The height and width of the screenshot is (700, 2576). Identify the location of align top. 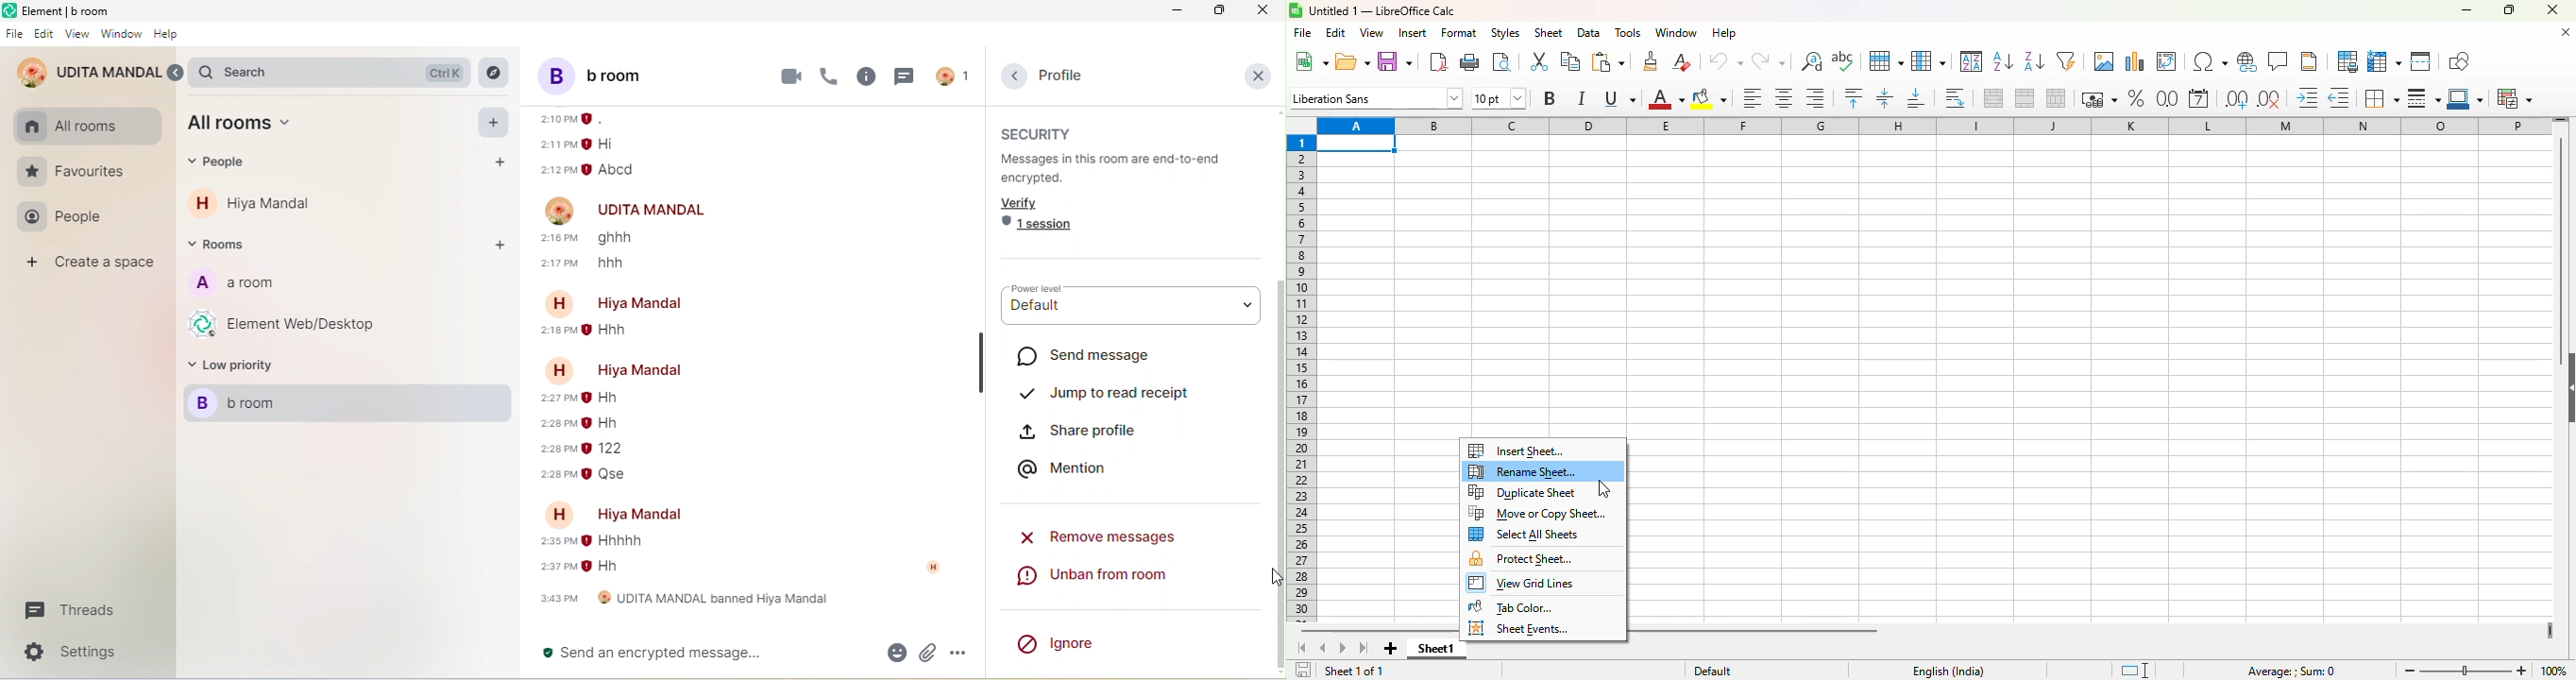
(1853, 96).